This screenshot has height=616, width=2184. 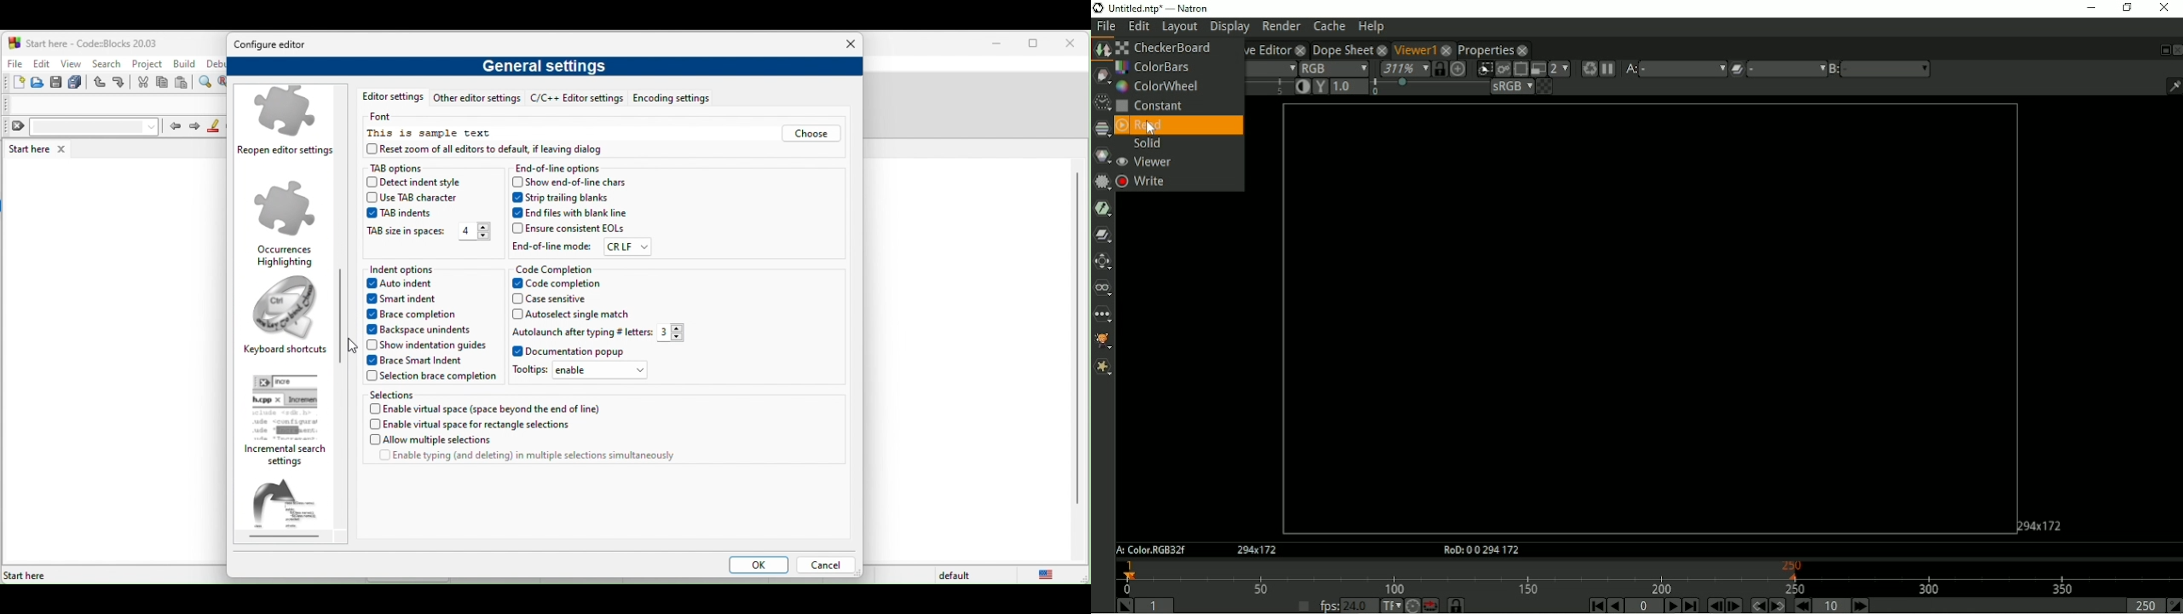 What do you see at coordinates (14, 83) in the screenshot?
I see `new` at bounding box center [14, 83].